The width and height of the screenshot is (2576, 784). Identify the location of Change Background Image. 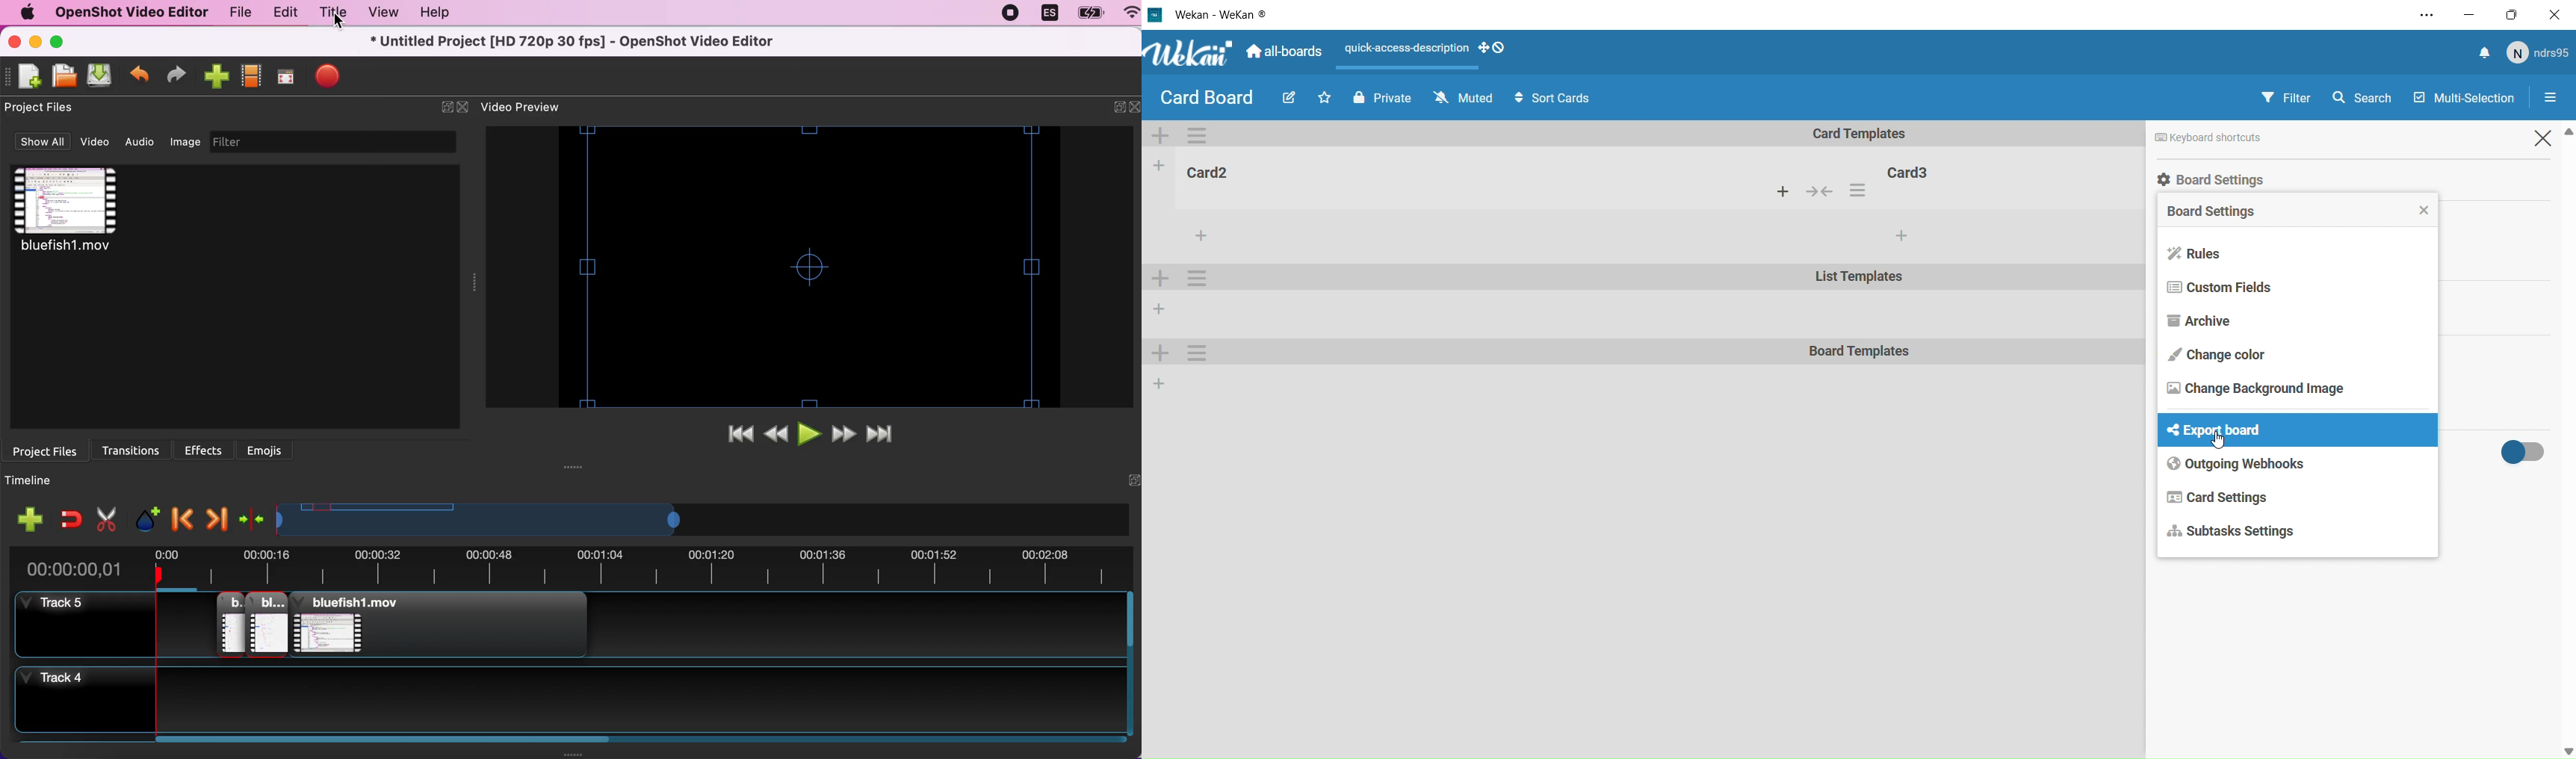
(2267, 394).